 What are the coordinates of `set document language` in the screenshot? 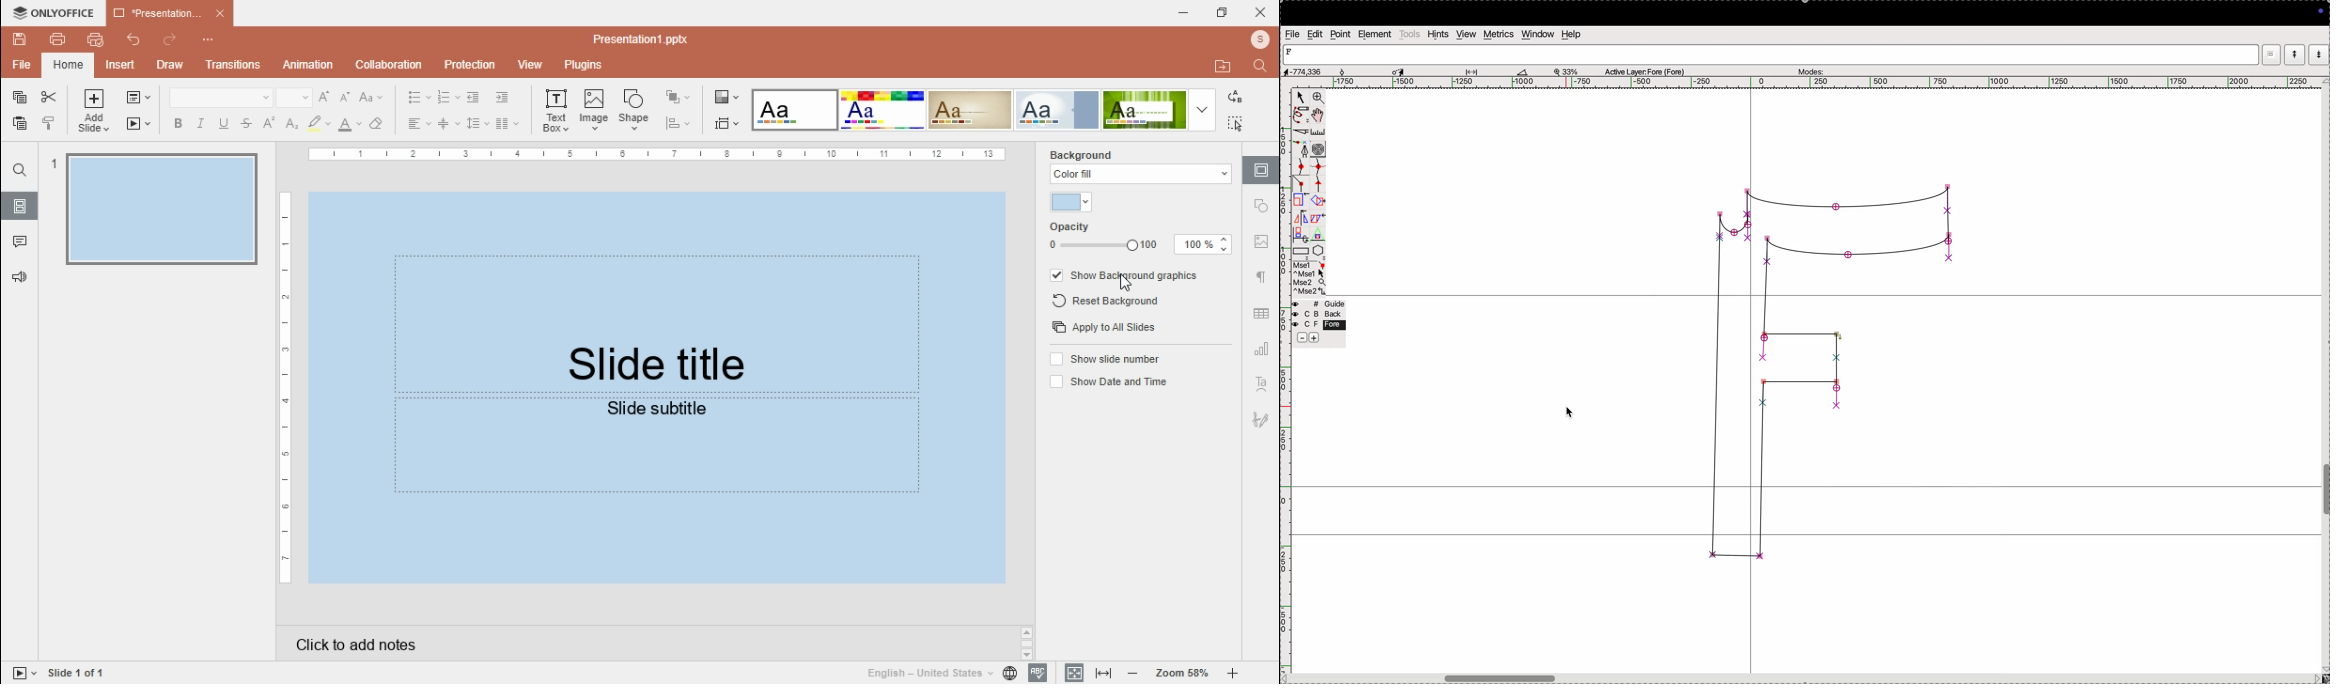 It's located at (1010, 674).